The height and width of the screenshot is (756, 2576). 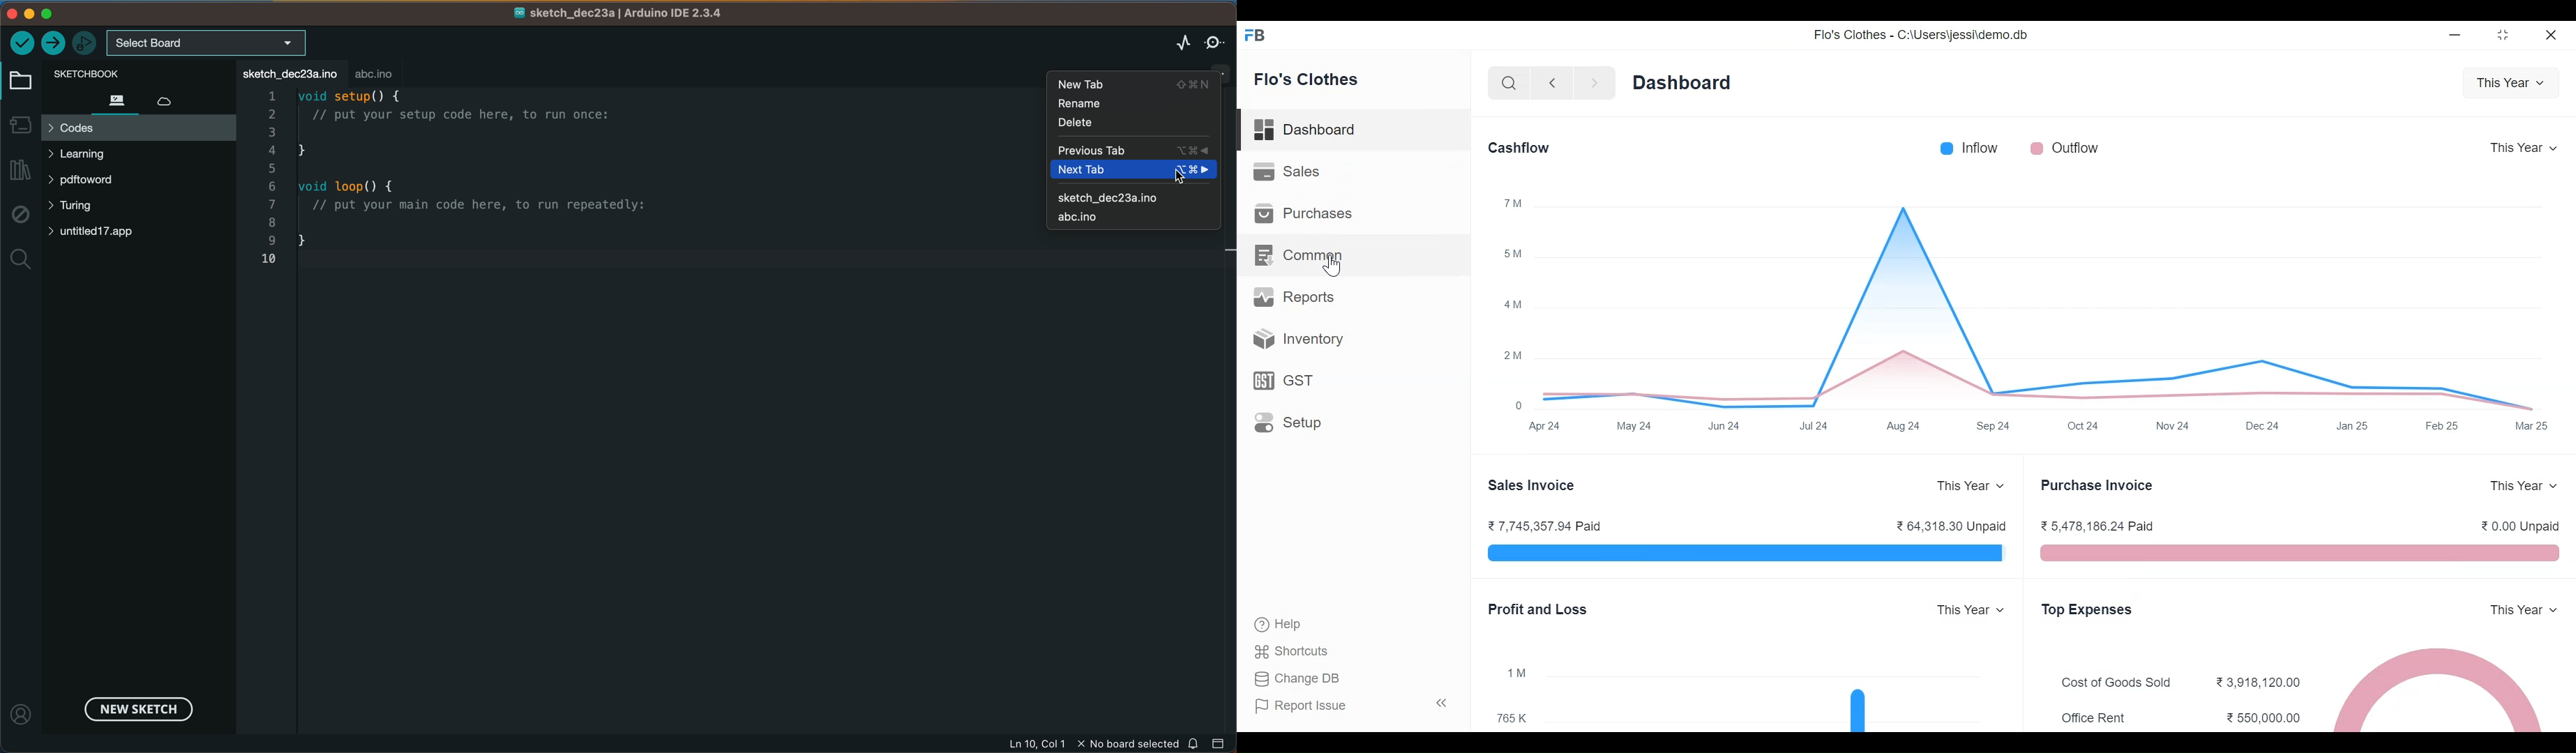 I want to click on 1M, so click(x=1517, y=673).